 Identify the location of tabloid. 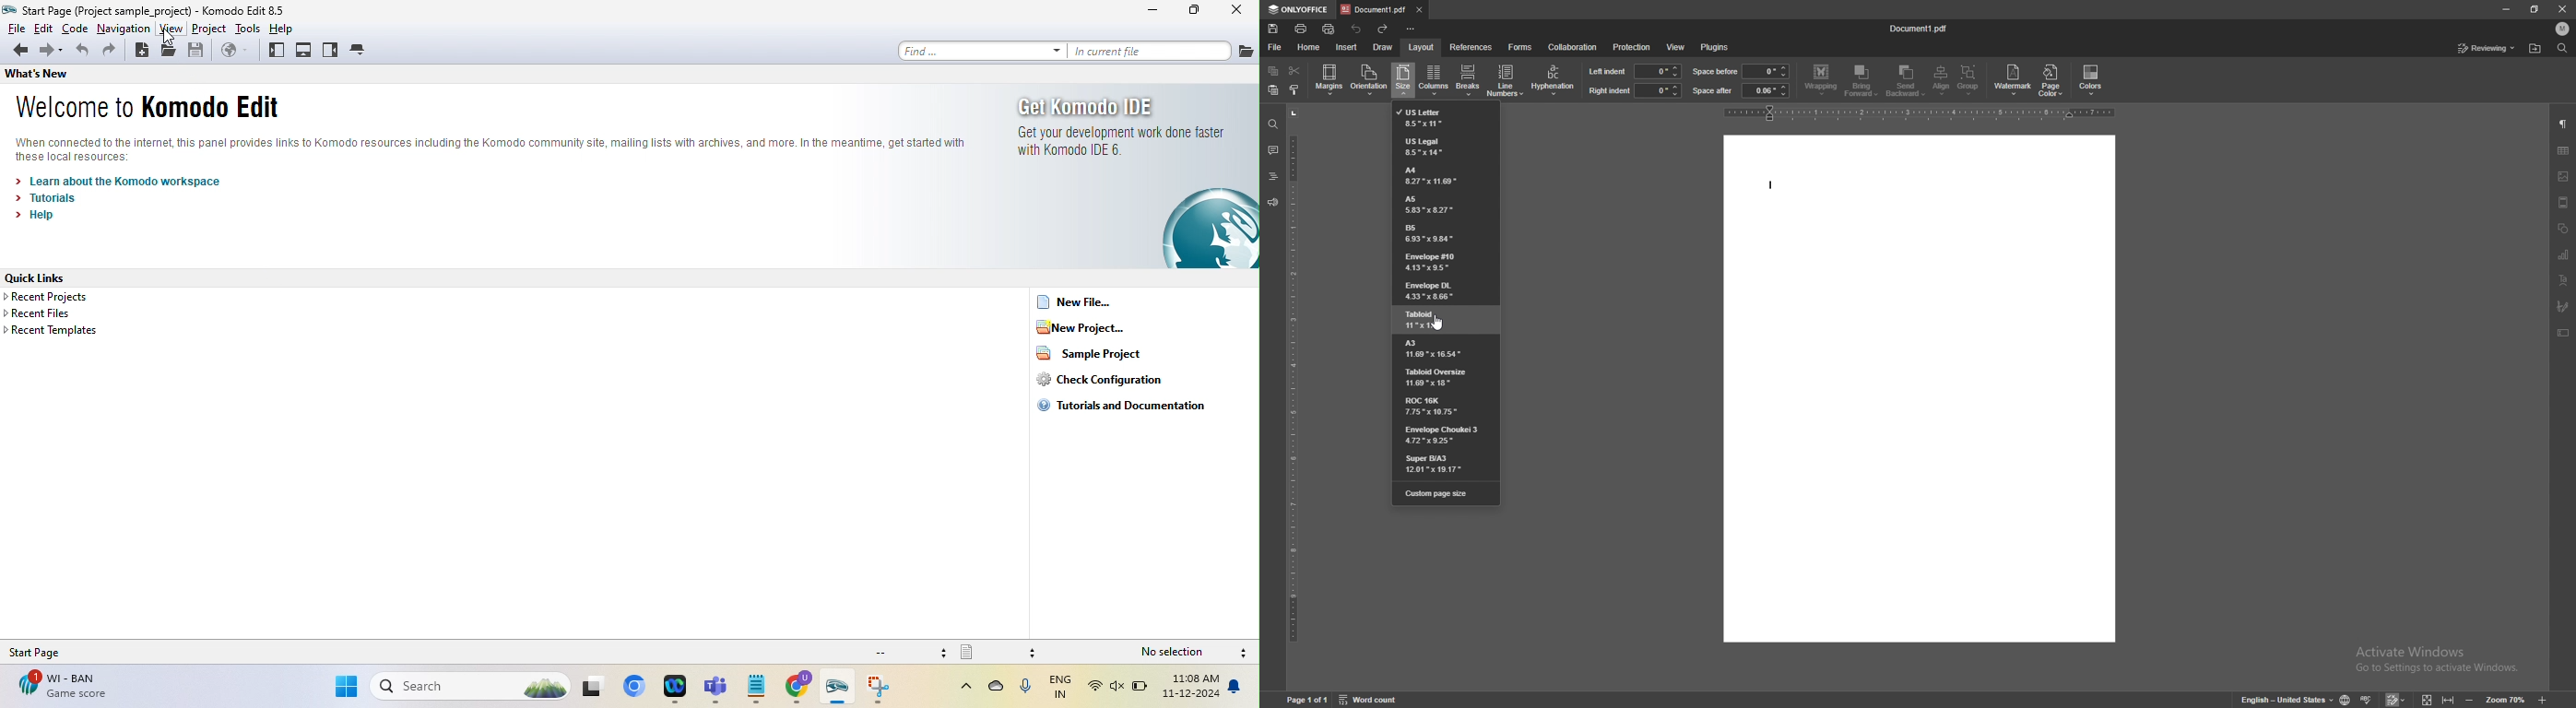
(1443, 321).